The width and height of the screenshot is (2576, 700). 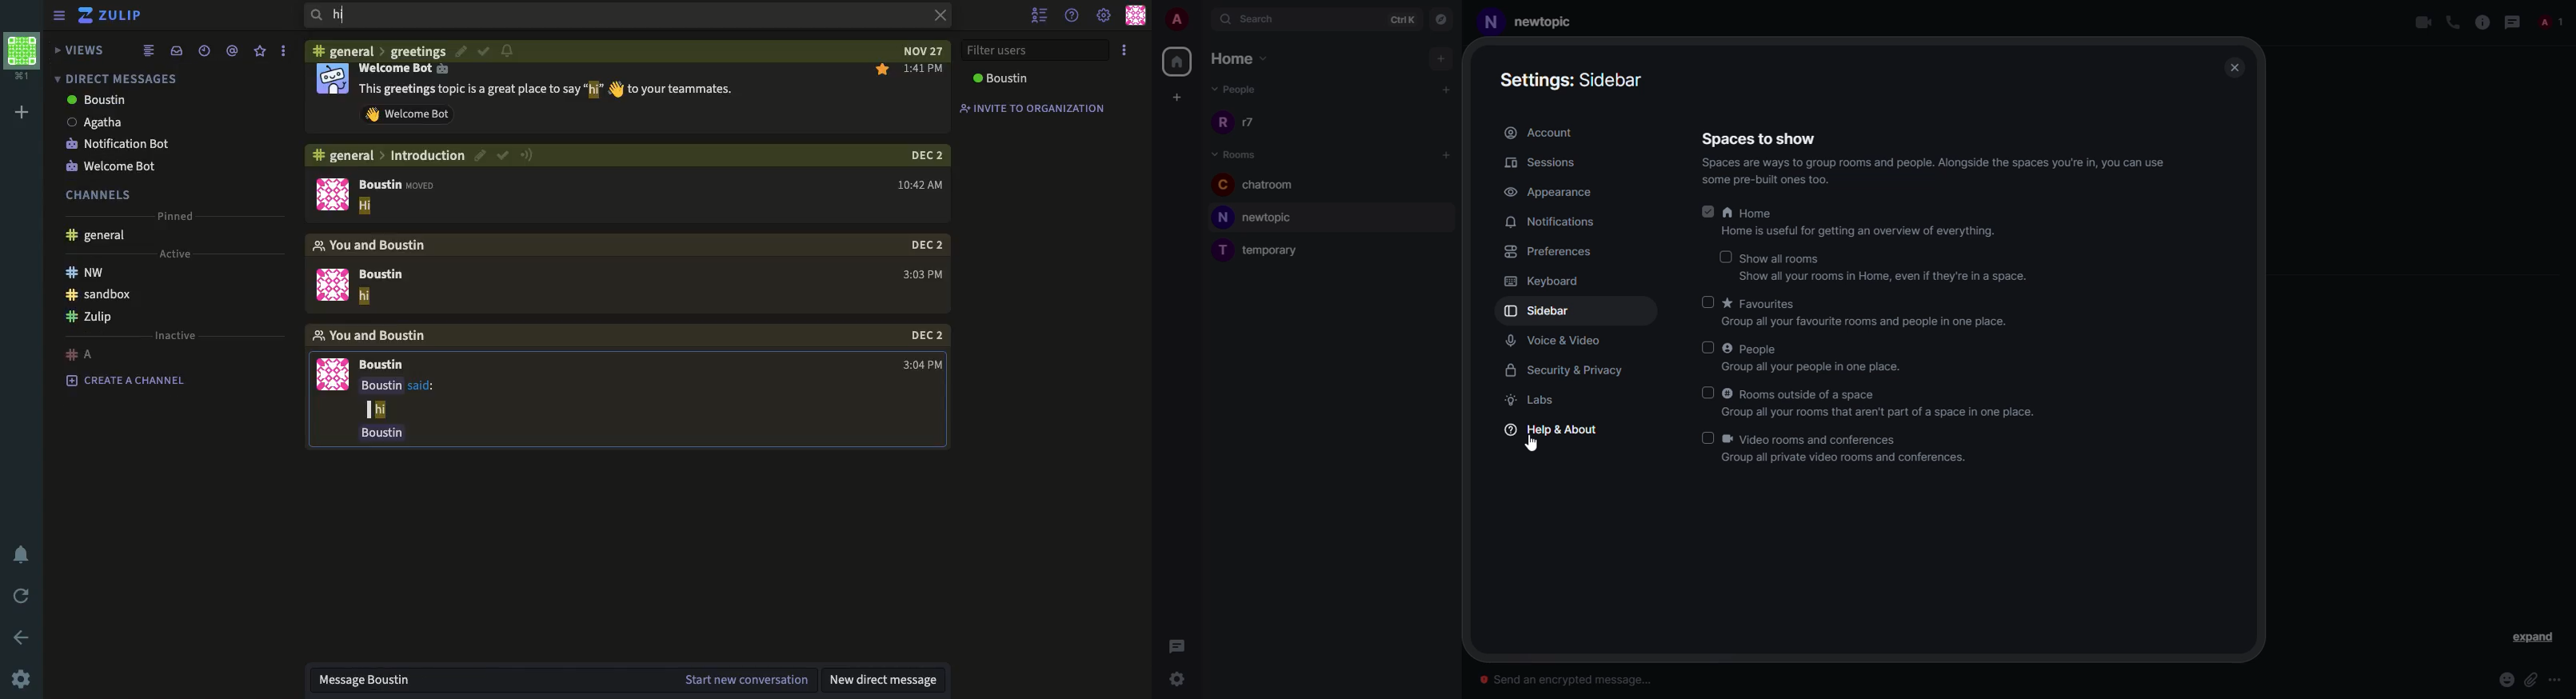 What do you see at coordinates (175, 254) in the screenshot?
I see `active` at bounding box center [175, 254].